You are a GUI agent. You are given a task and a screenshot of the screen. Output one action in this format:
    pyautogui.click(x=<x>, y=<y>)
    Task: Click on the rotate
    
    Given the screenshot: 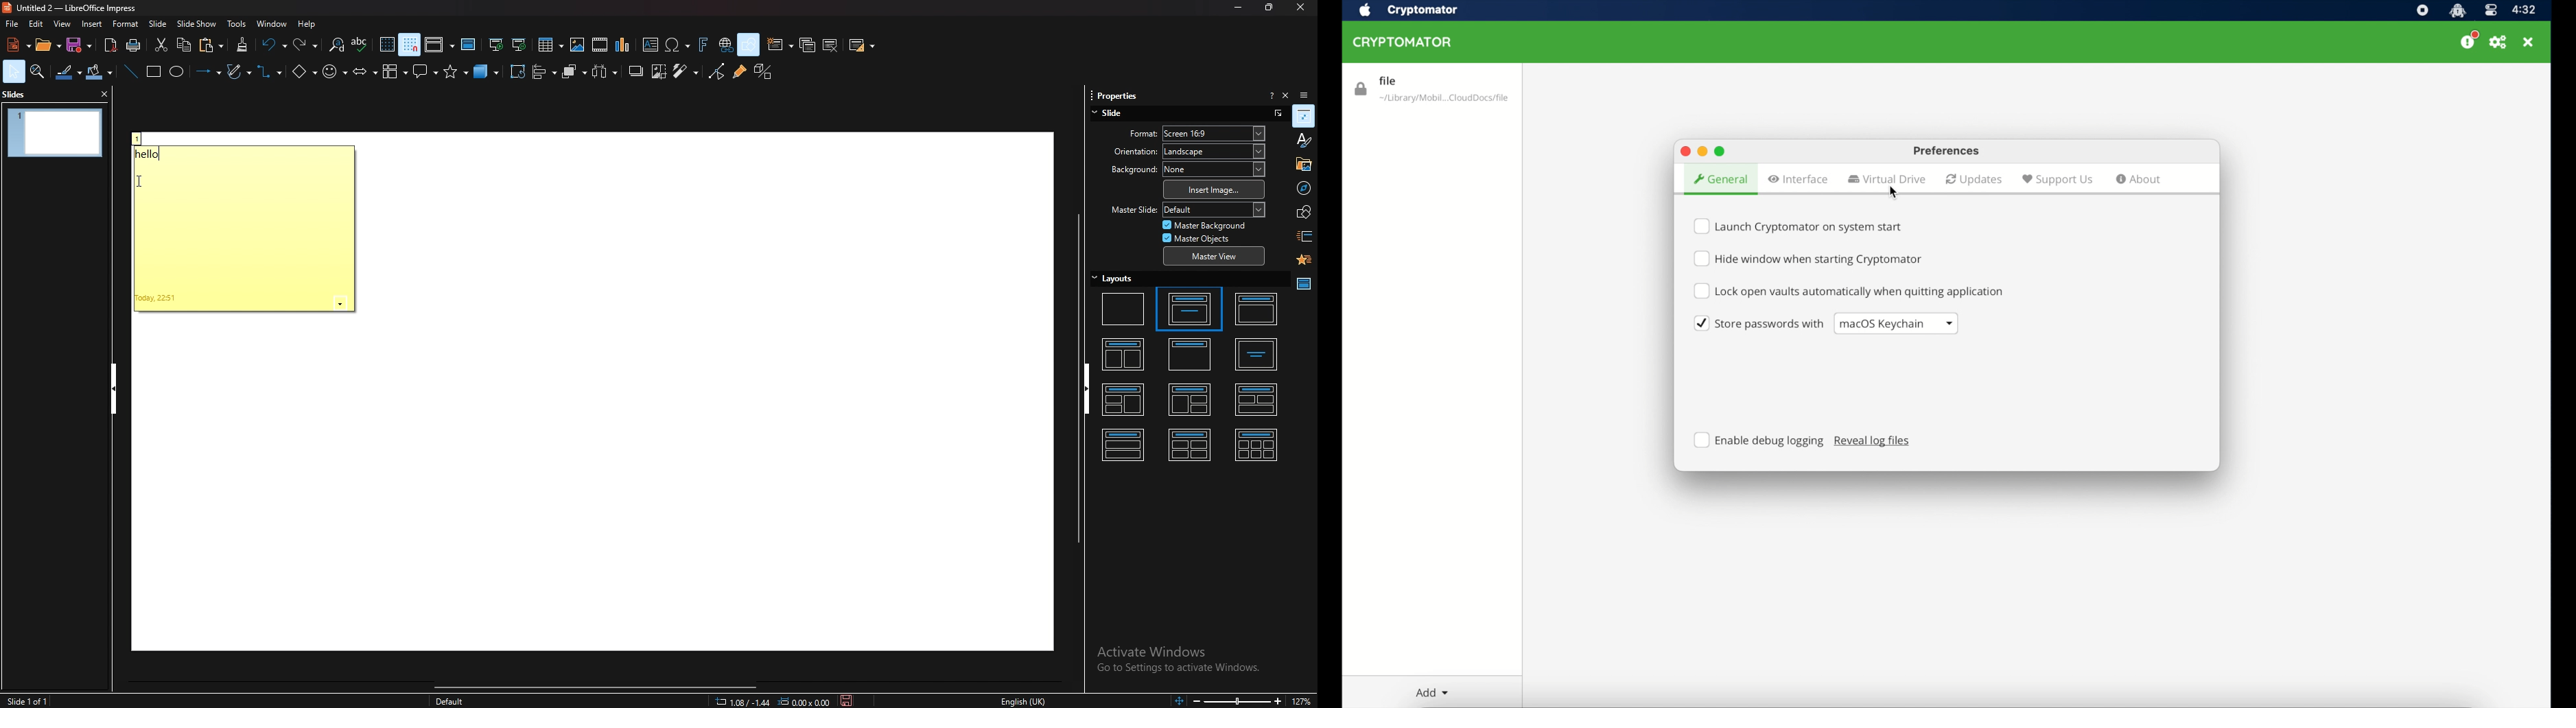 What is the action you would take?
    pyautogui.click(x=517, y=72)
    